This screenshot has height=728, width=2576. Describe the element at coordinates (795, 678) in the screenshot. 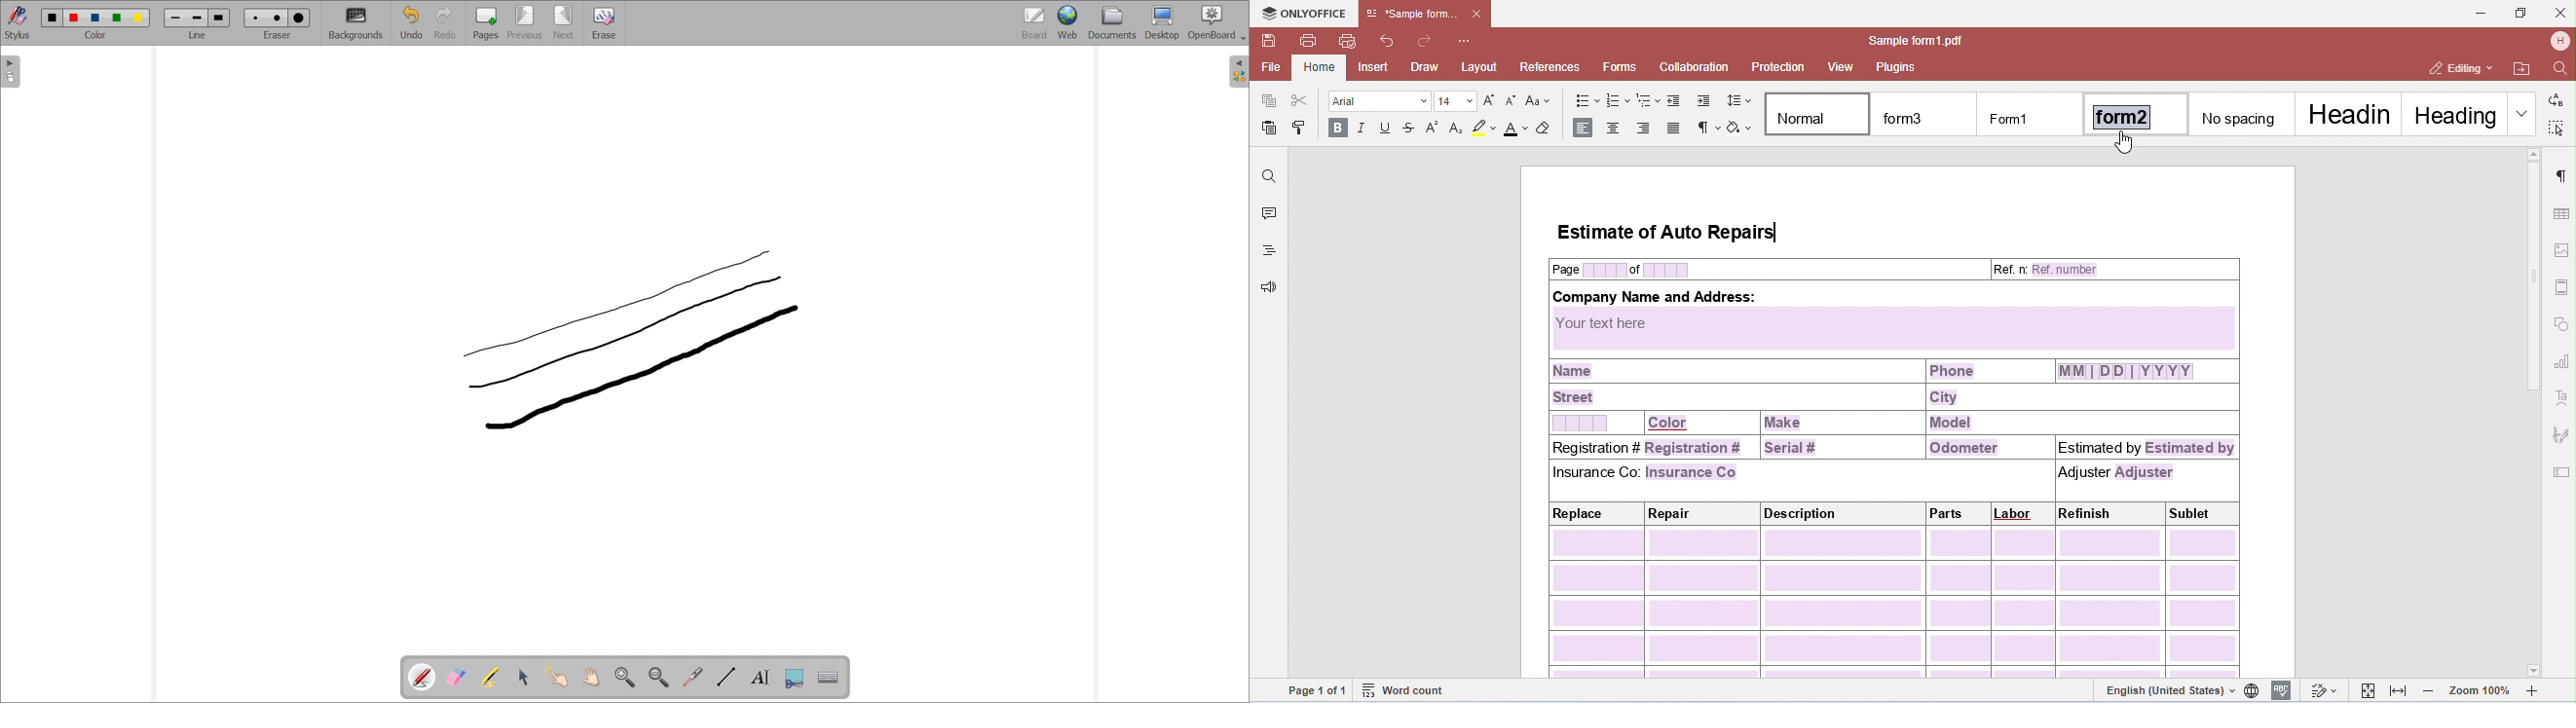

I see `capture part of the screen` at that location.